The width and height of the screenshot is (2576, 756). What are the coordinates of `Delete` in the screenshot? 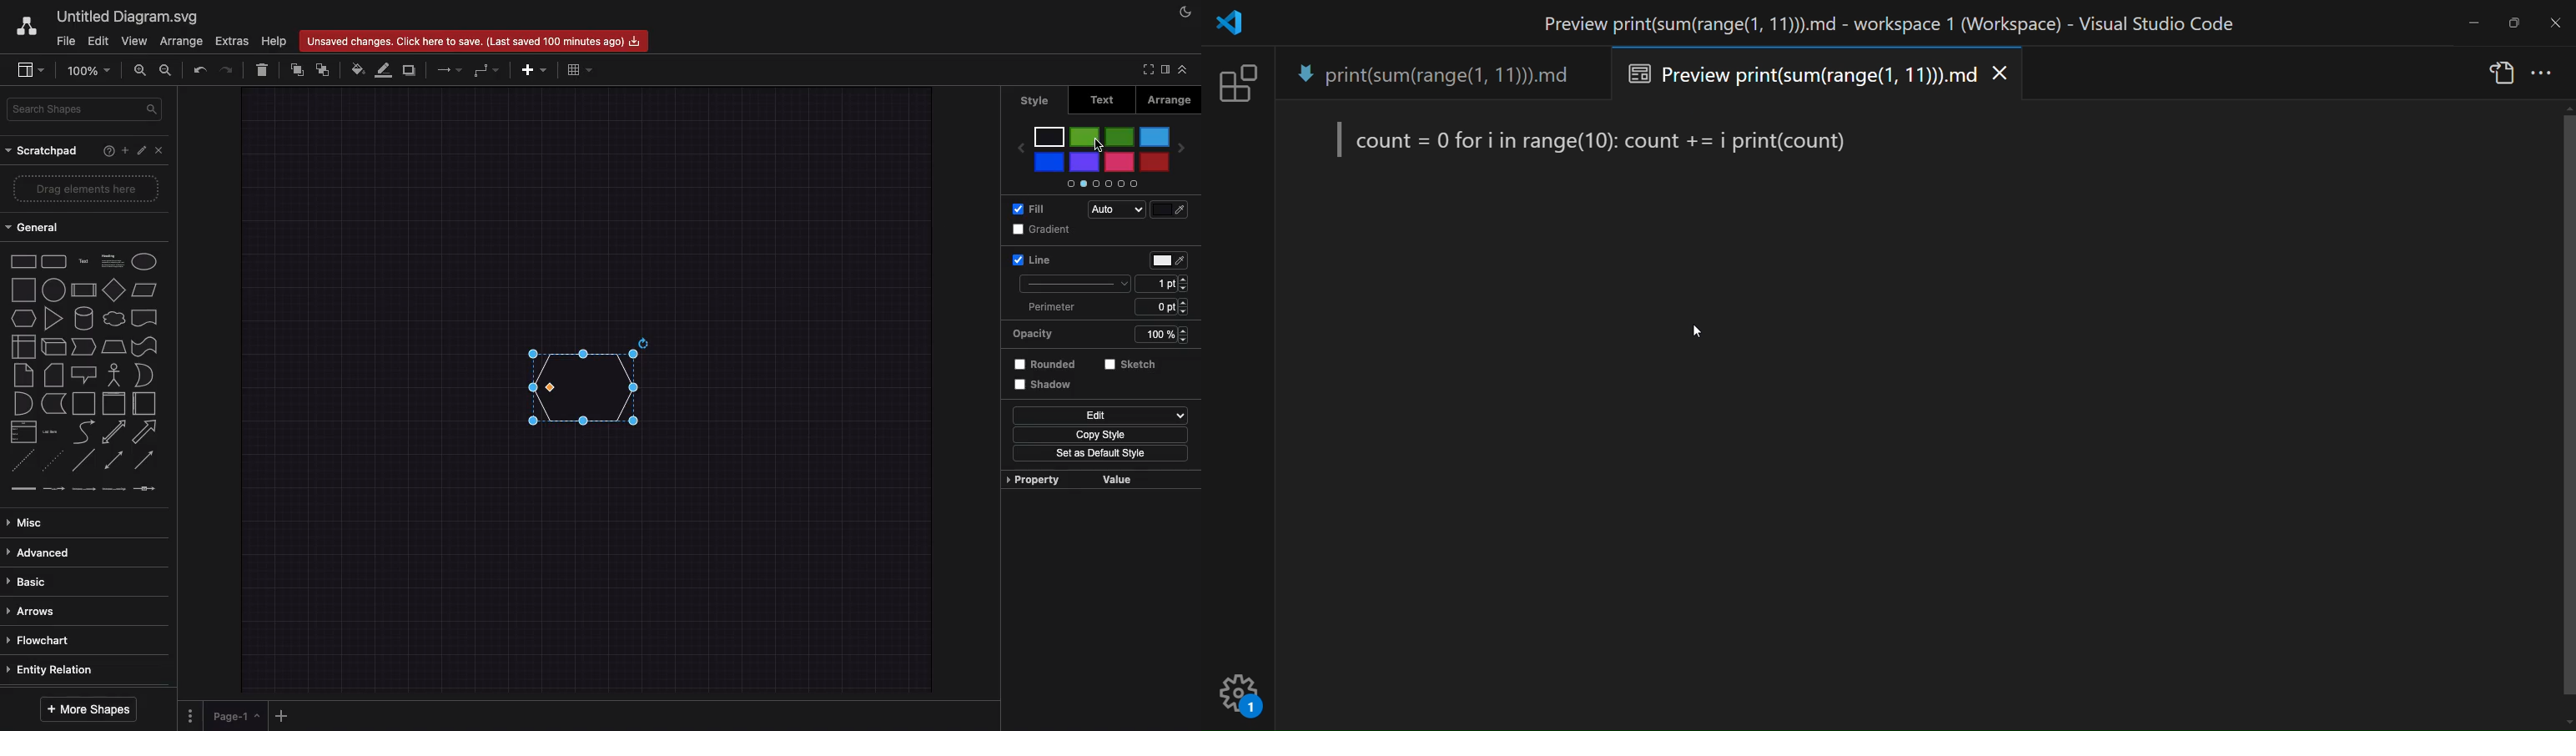 It's located at (265, 71).